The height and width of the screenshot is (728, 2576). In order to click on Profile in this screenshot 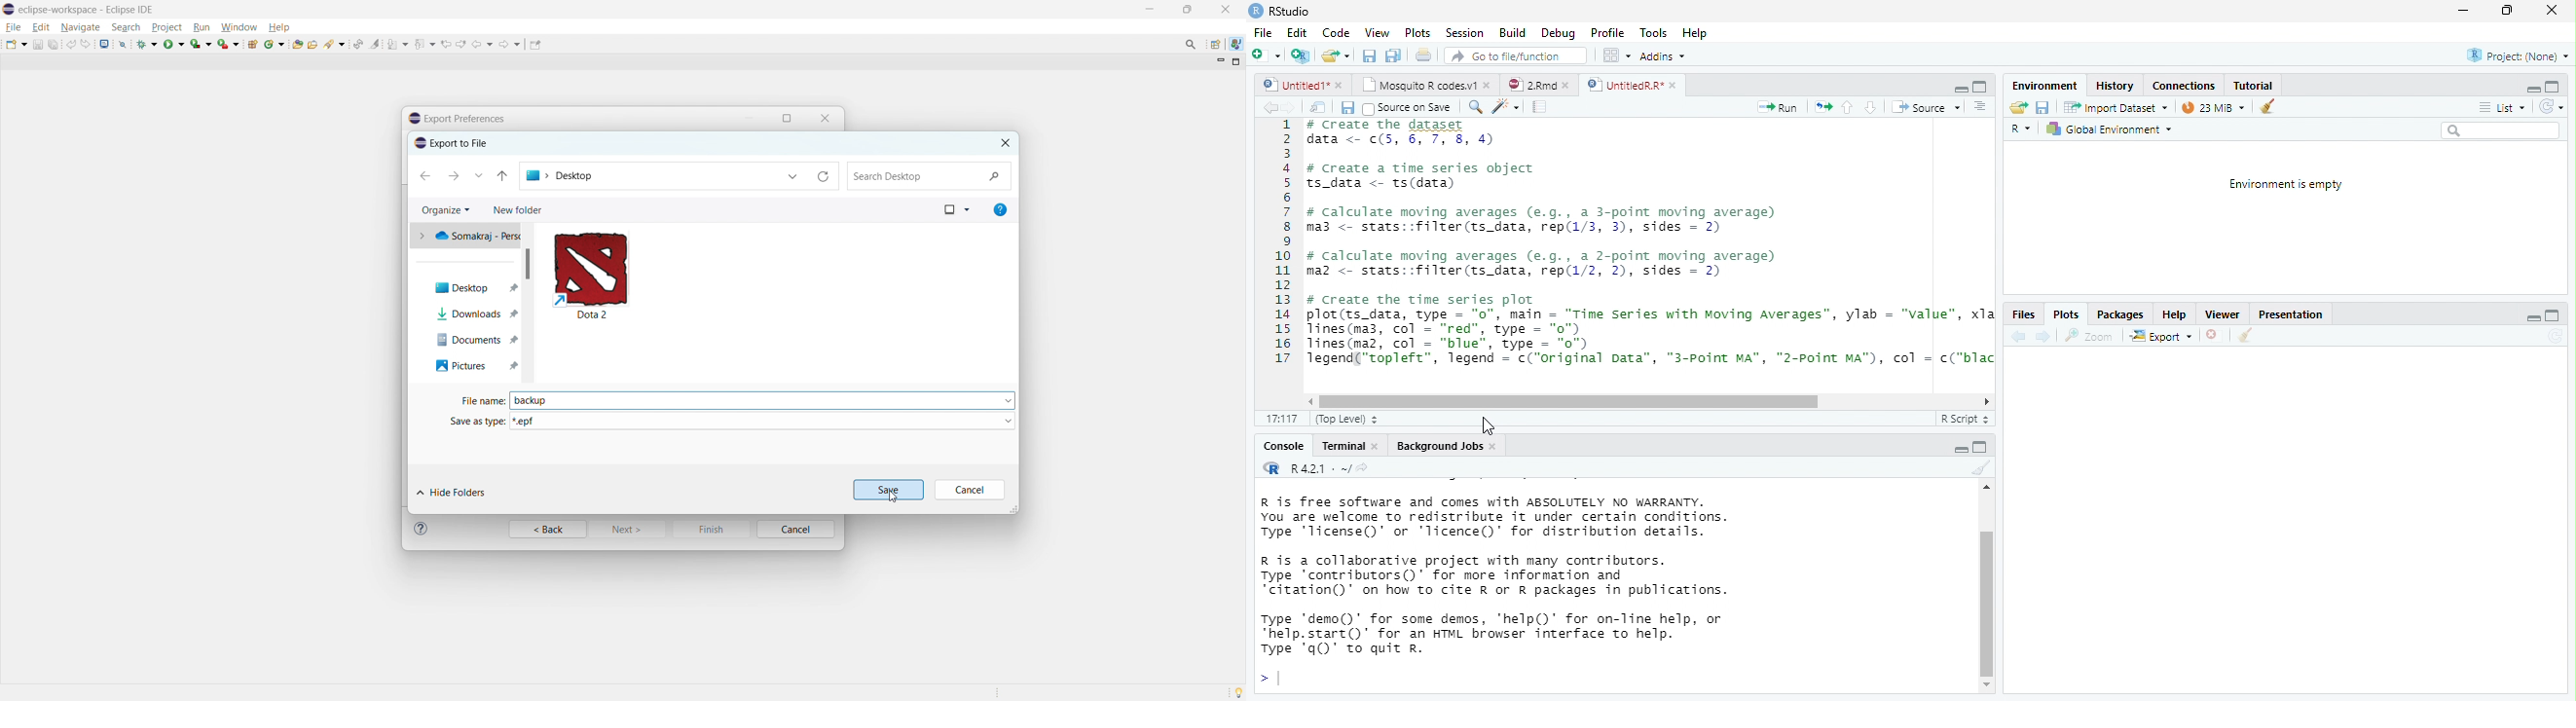, I will do `click(1607, 33)`.